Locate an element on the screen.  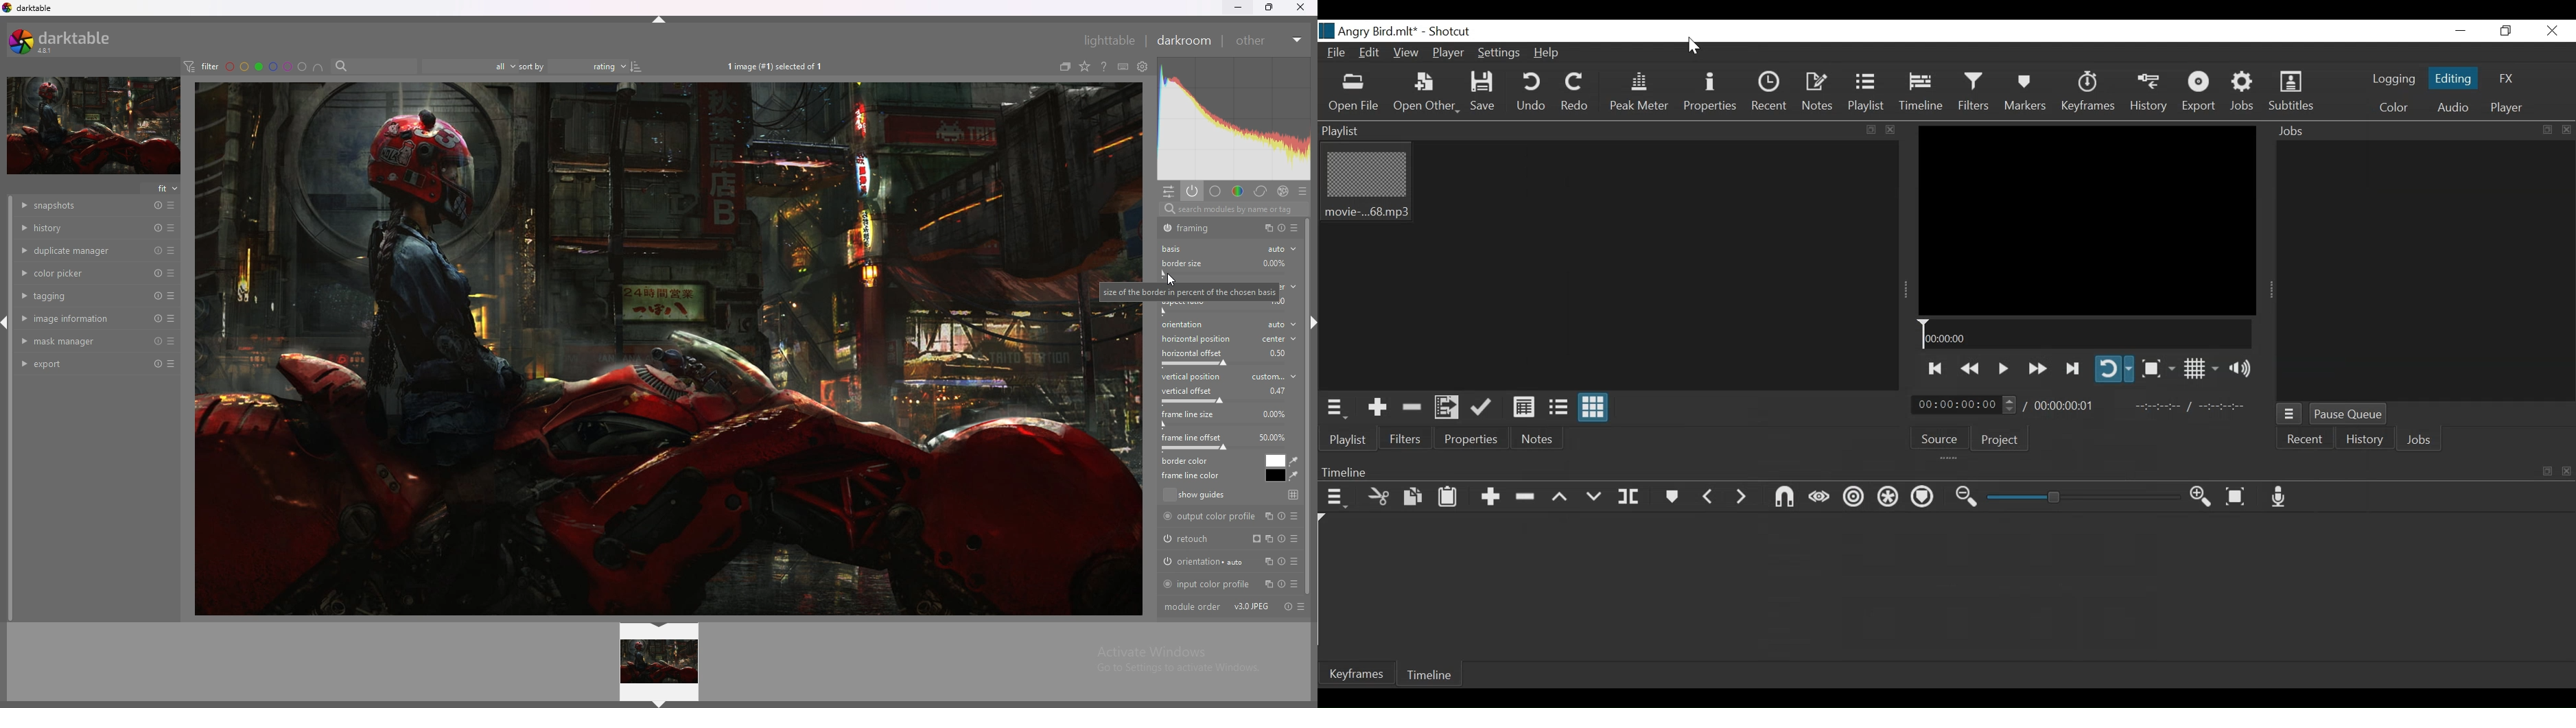
Keyframes is located at coordinates (1358, 673).